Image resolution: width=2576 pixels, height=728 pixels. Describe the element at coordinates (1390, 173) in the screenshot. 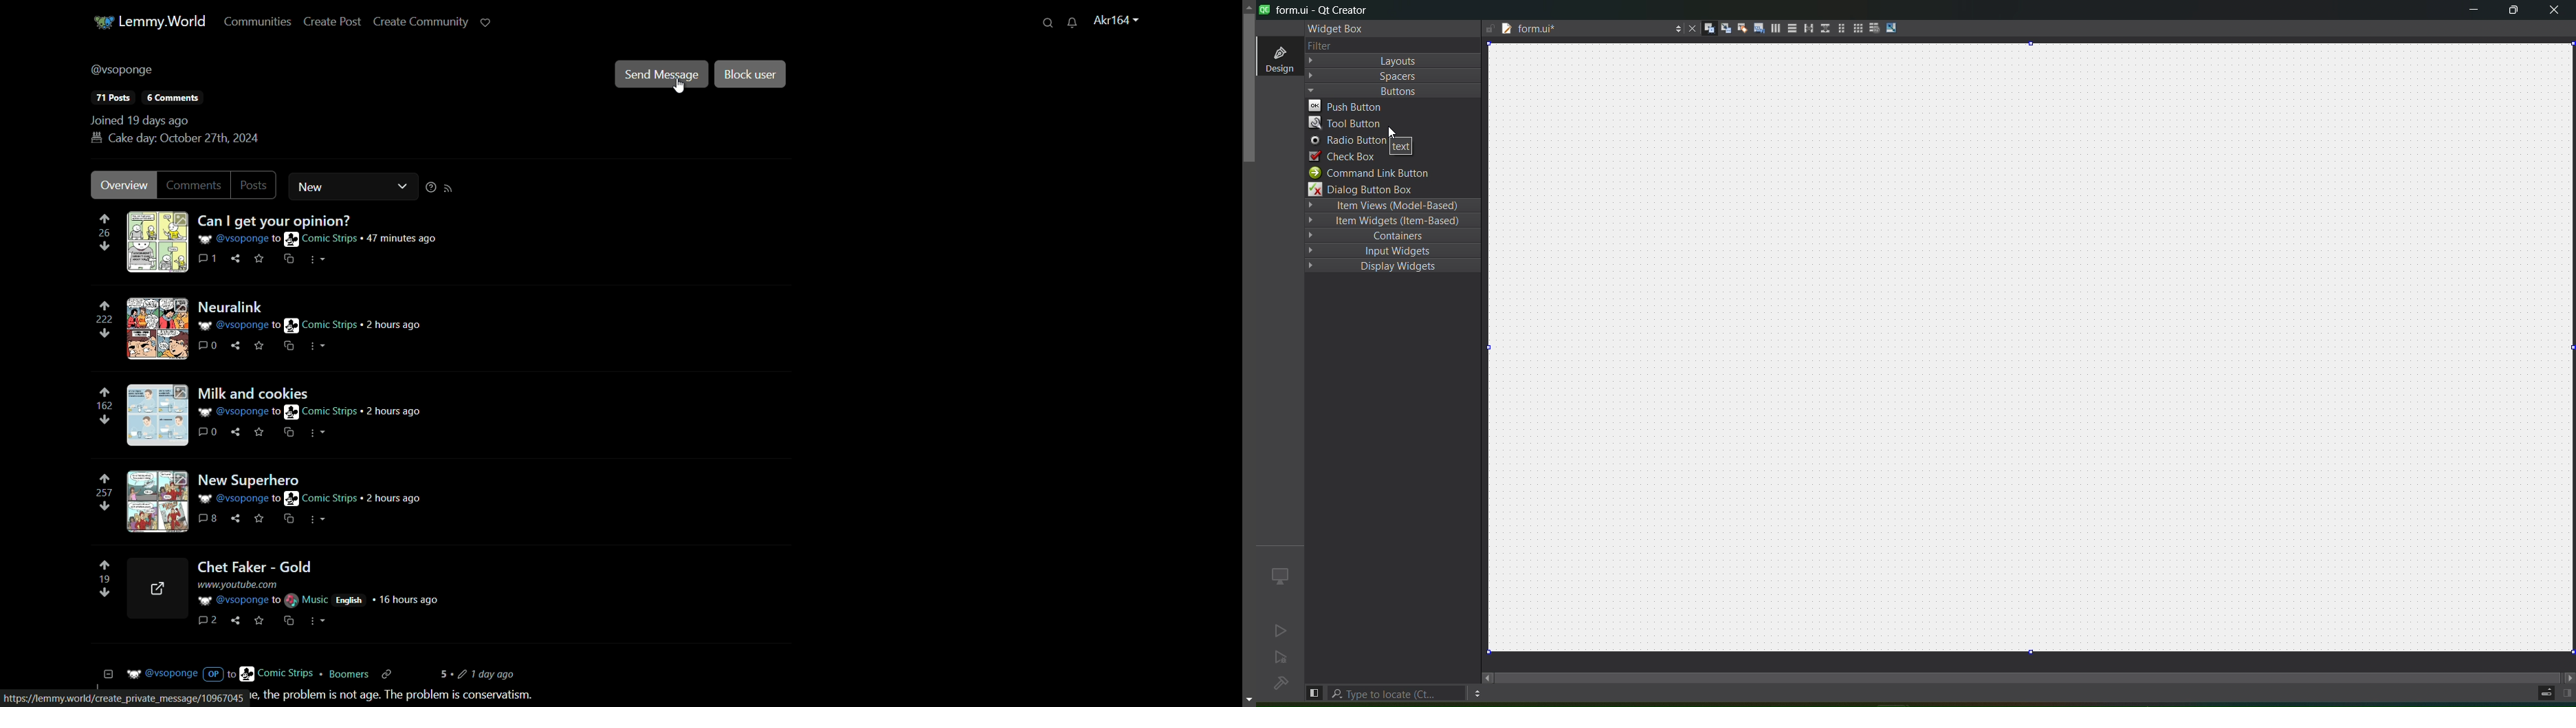

I see `command link button` at that location.